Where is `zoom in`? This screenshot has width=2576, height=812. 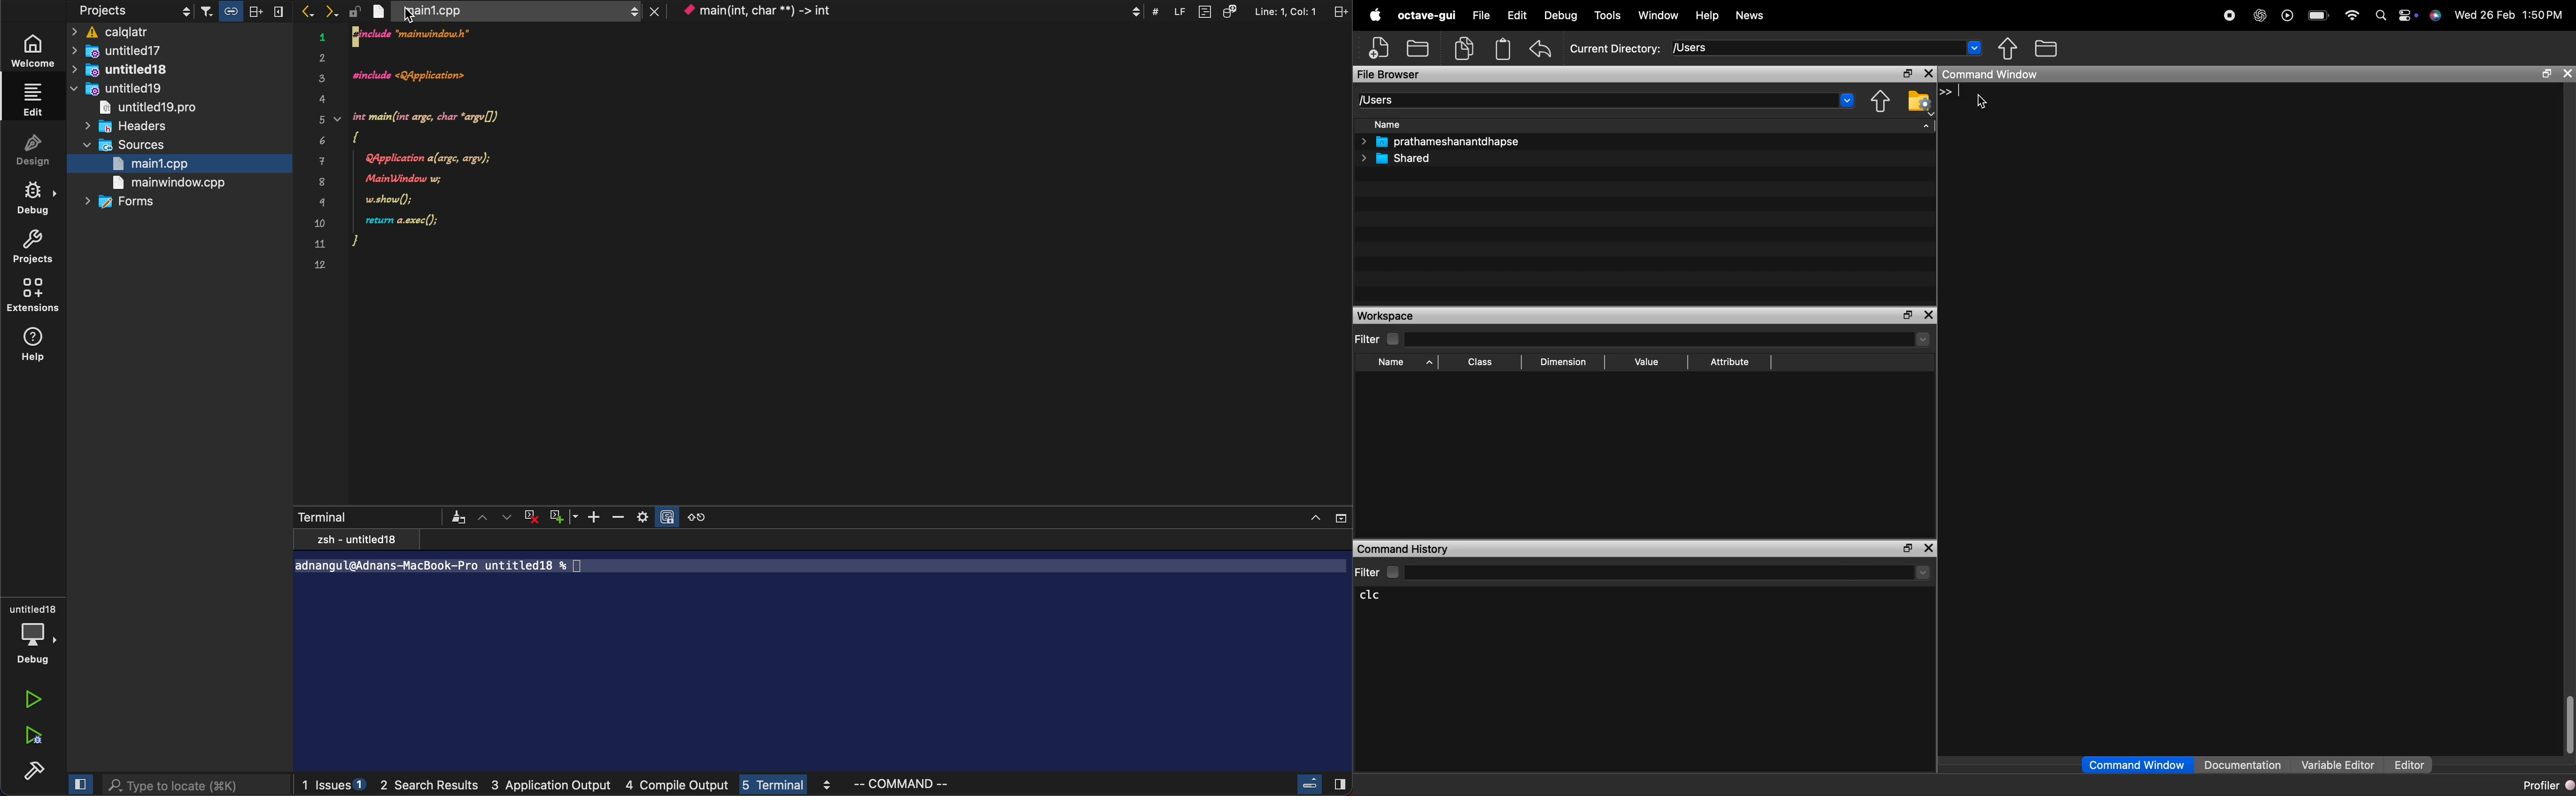
zoom in is located at coordinates (595, 517).